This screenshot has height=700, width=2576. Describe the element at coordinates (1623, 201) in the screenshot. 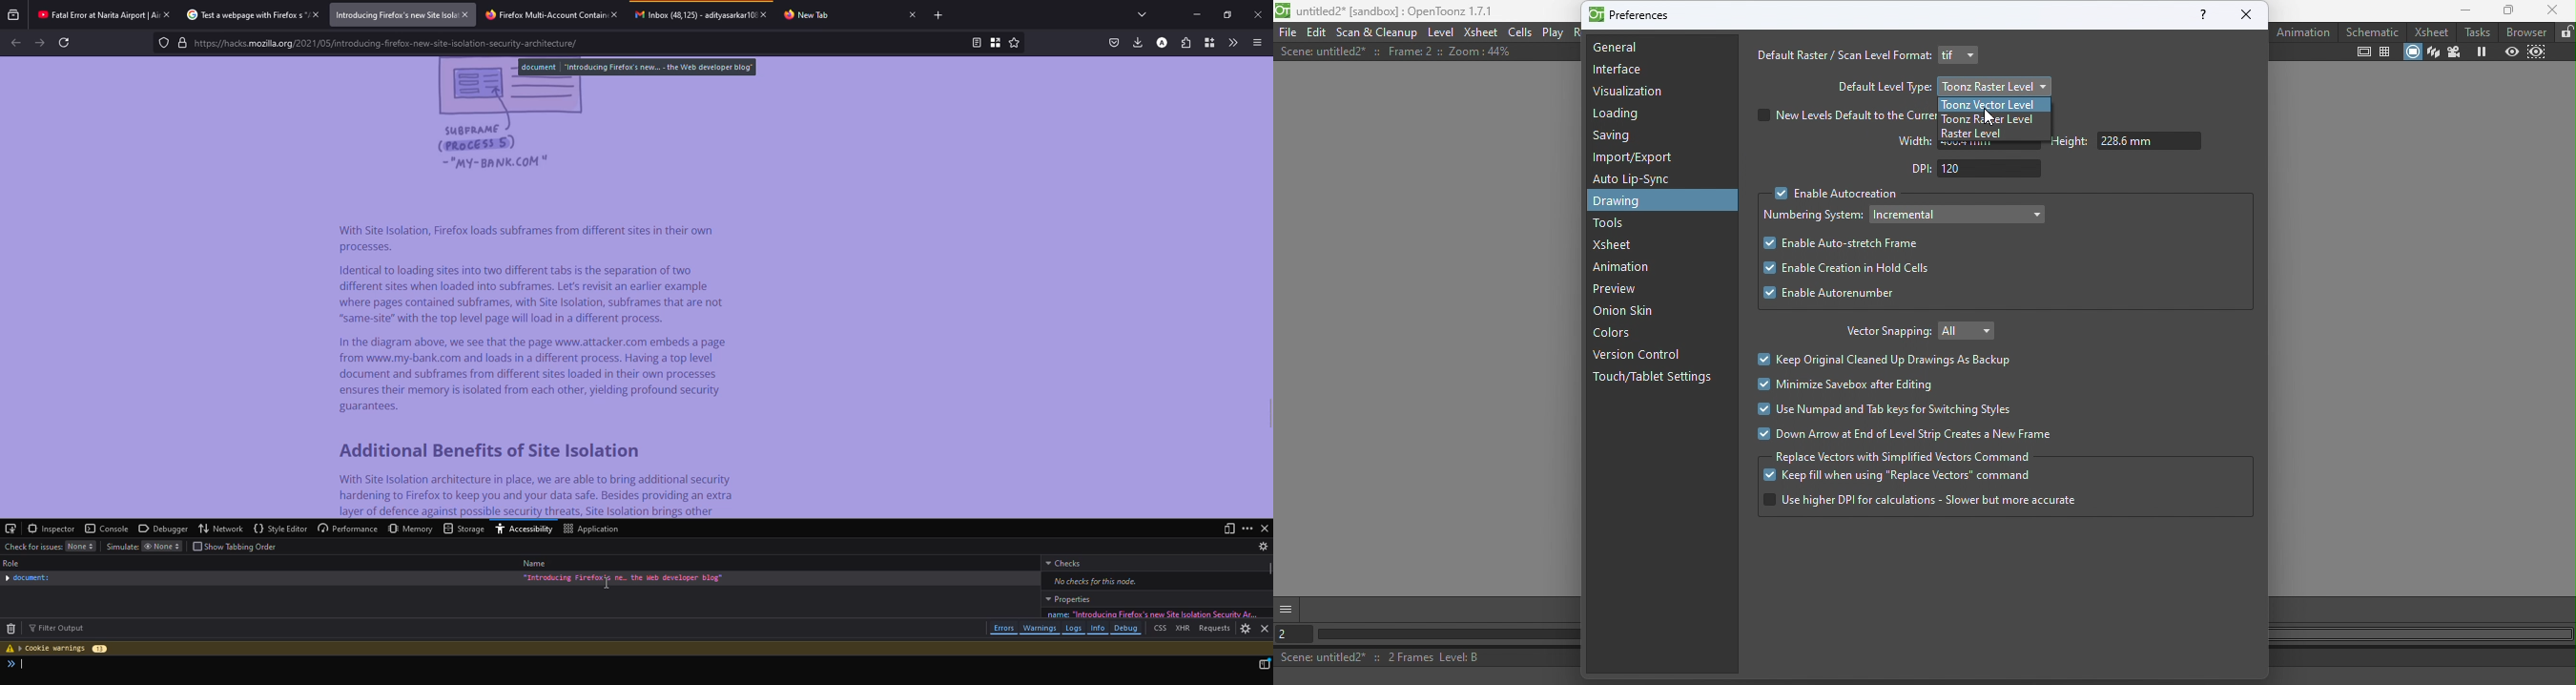

I see `Drawing` at that location.